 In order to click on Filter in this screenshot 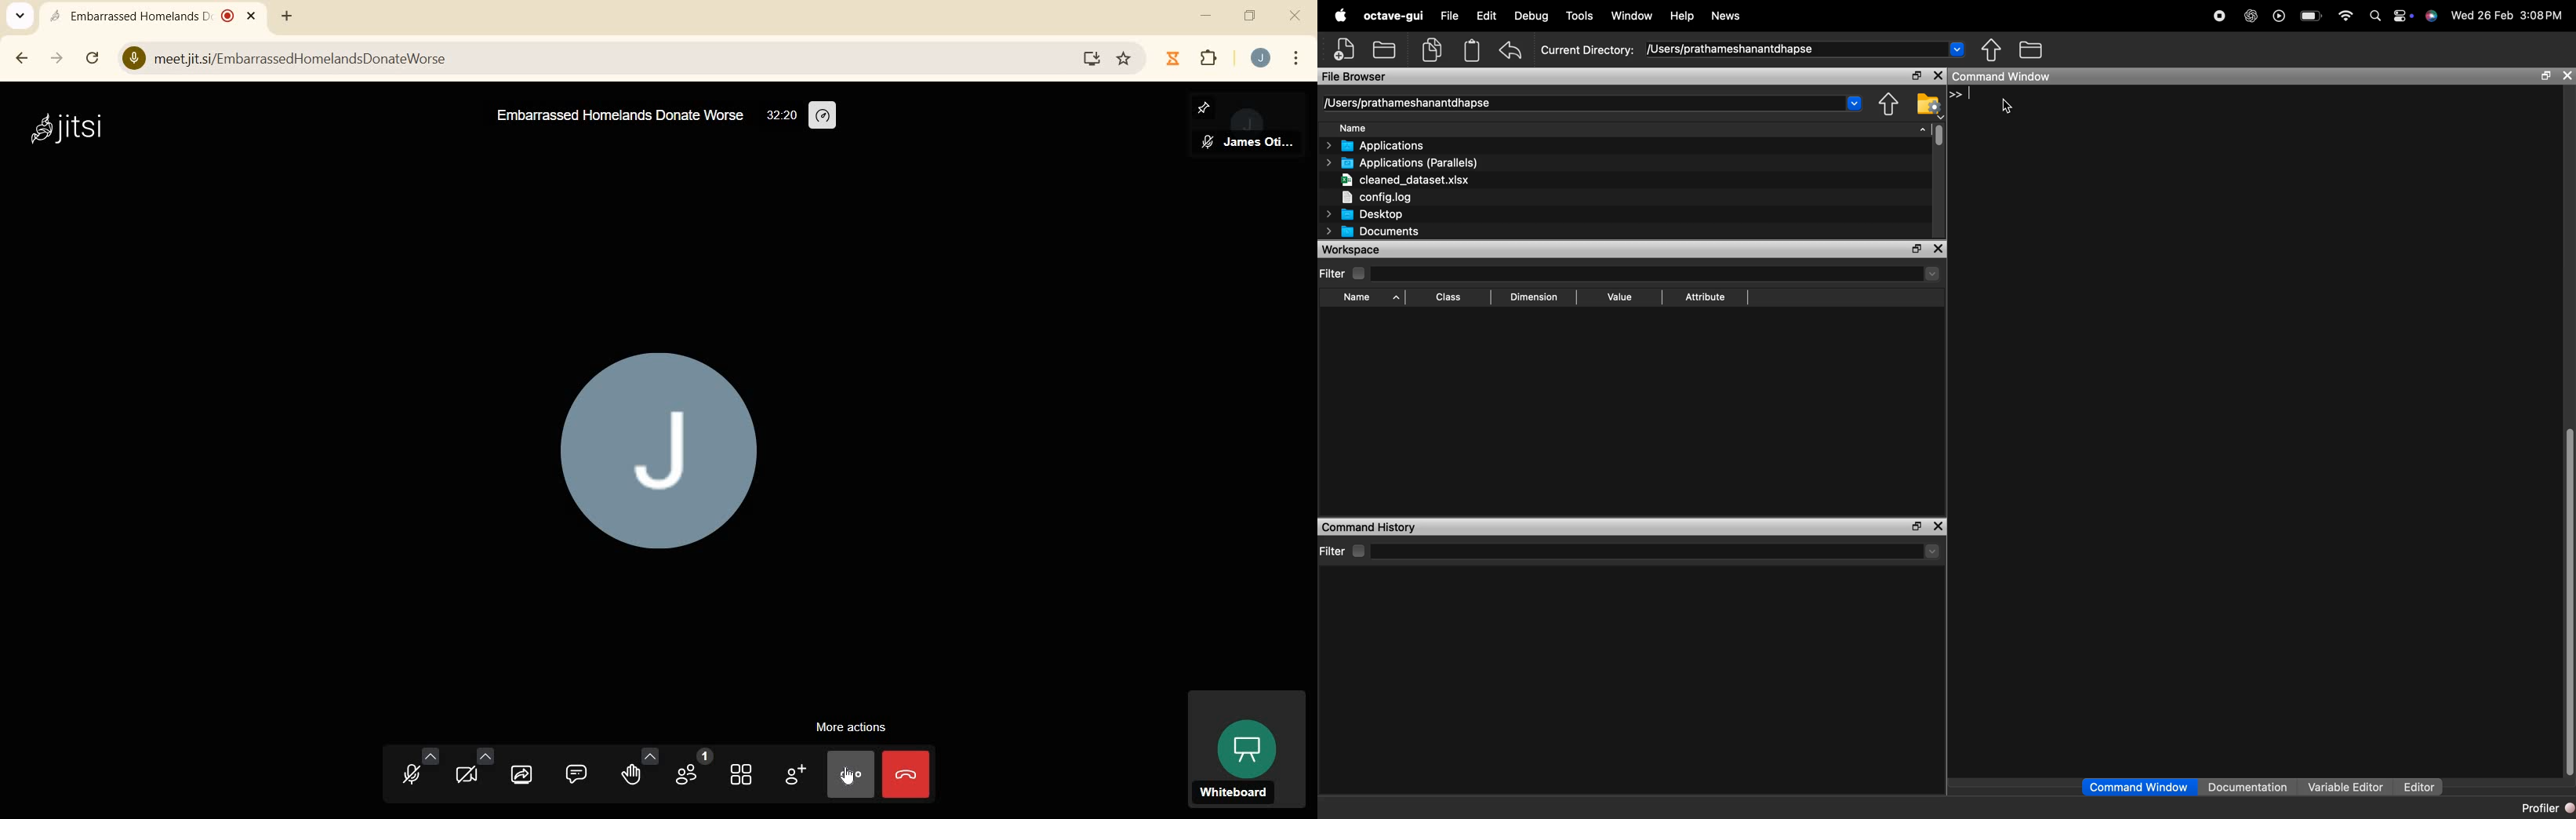, I will do `click(1344, 272)`.